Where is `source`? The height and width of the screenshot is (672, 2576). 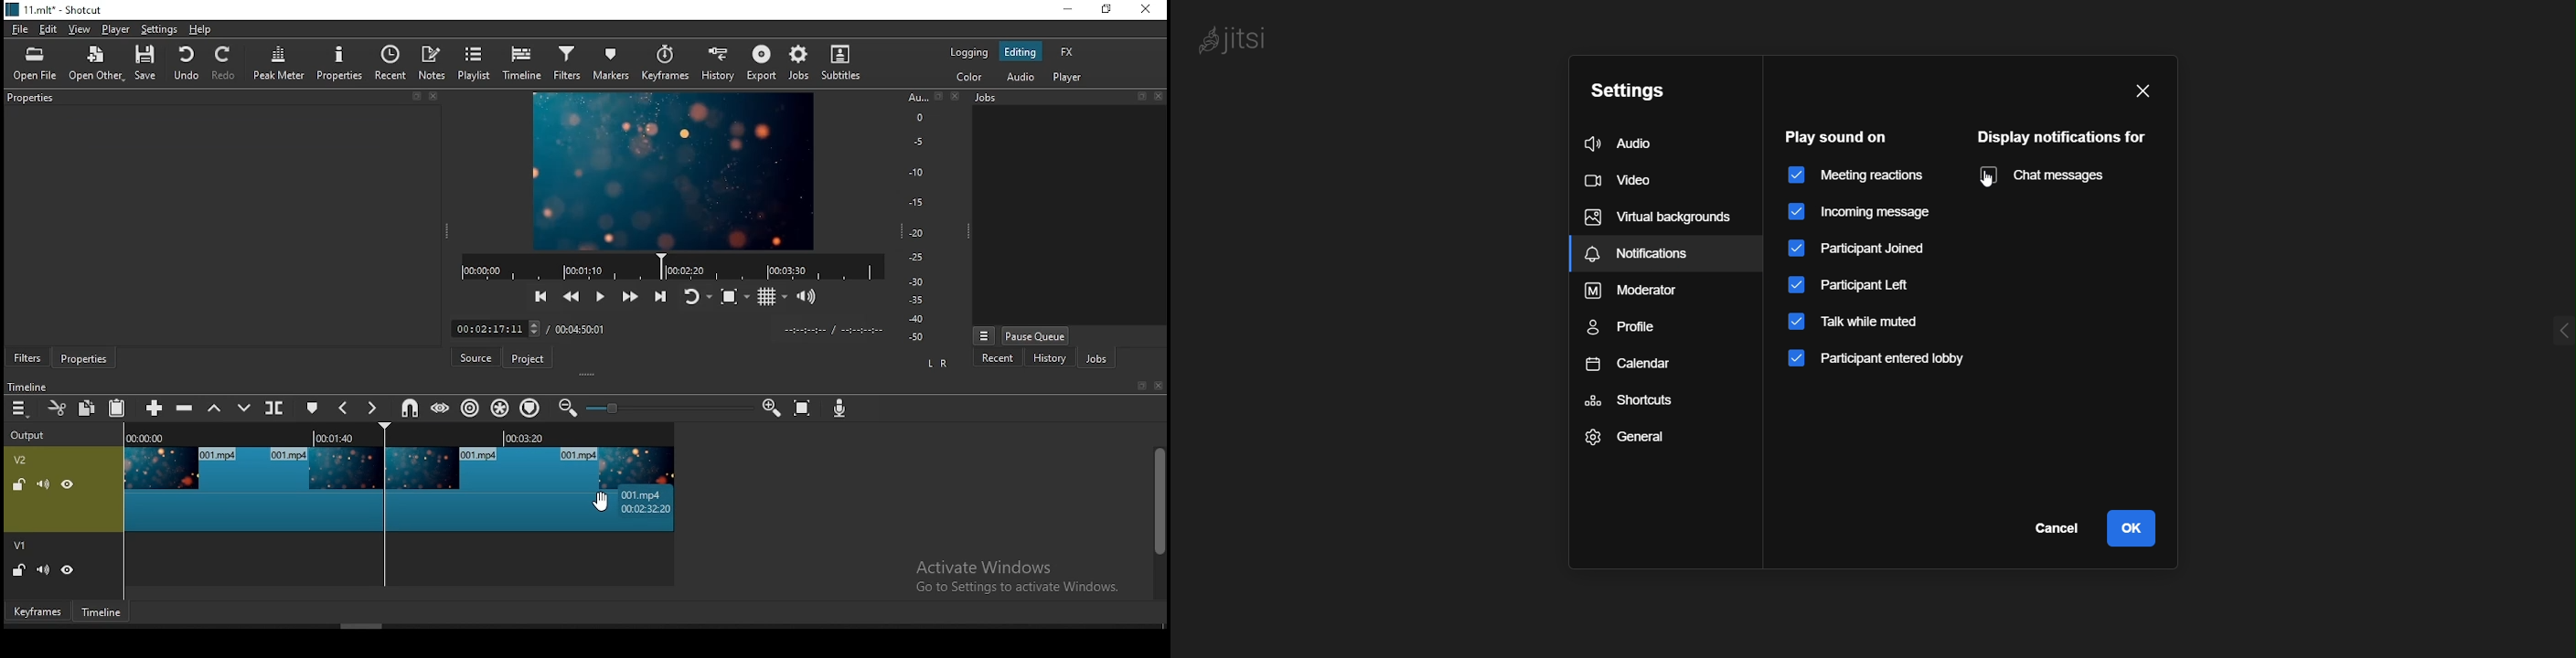 source is located at coordinates (478, 357).